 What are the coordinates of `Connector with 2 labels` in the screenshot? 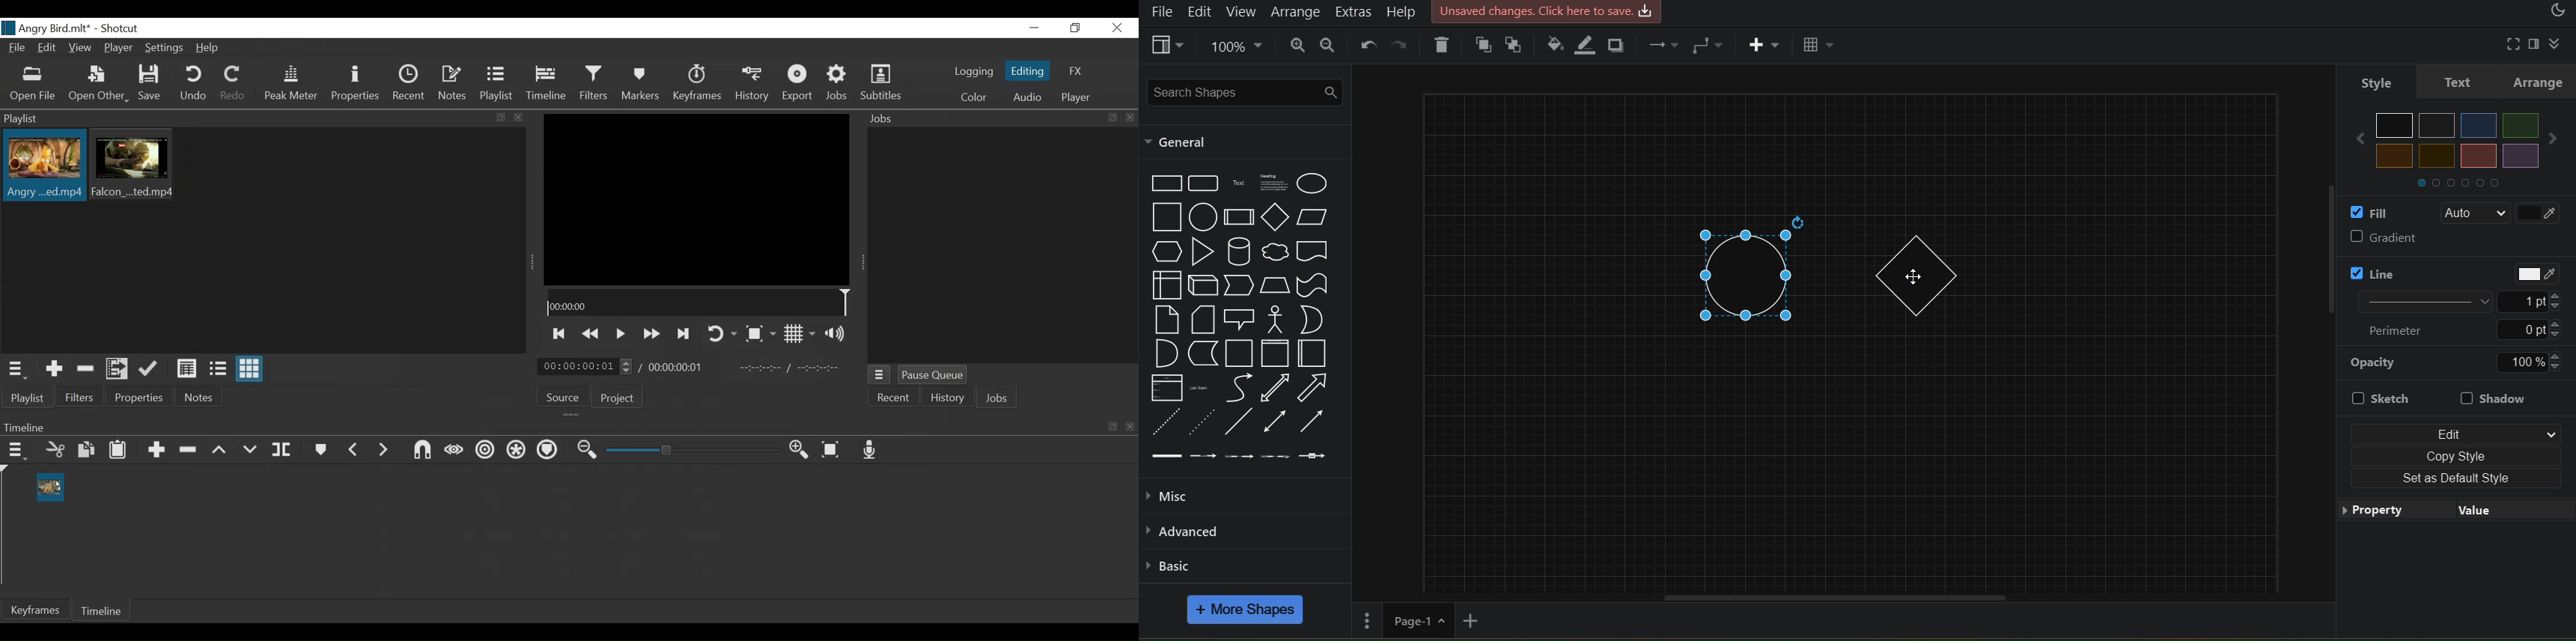 It's located at (1239, 455).